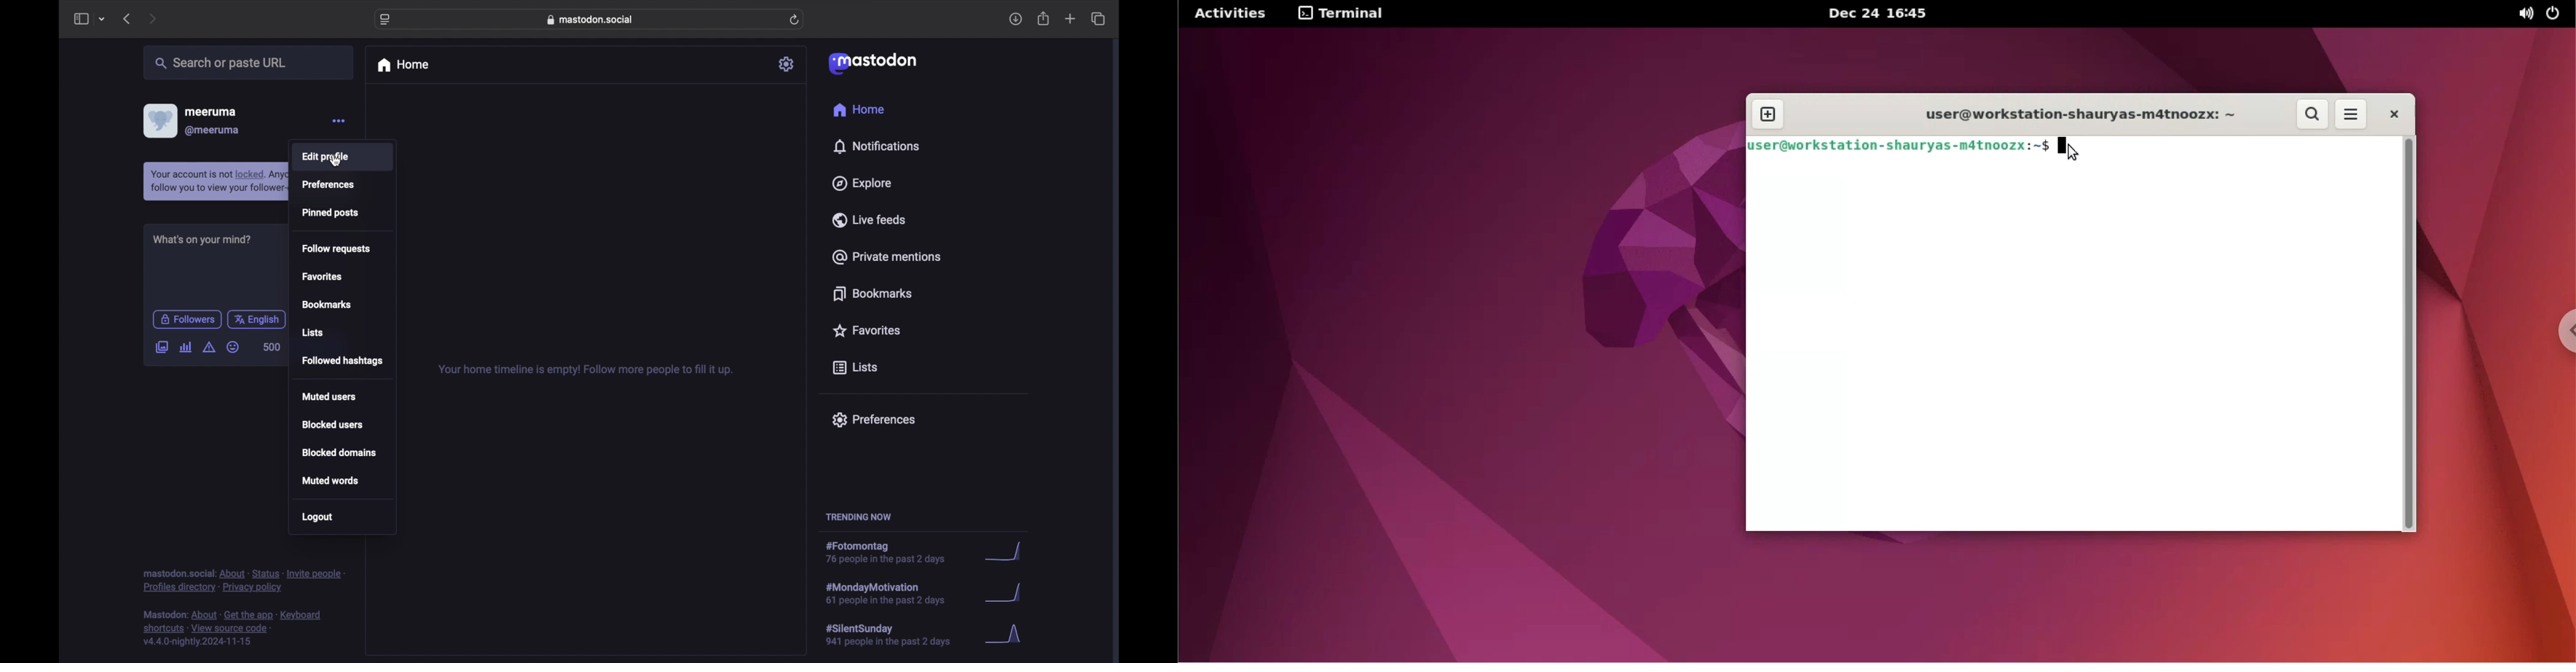 The width and height of the screenshot is (2576, 672). I want to click on hashtag trend, so click(925, 594).